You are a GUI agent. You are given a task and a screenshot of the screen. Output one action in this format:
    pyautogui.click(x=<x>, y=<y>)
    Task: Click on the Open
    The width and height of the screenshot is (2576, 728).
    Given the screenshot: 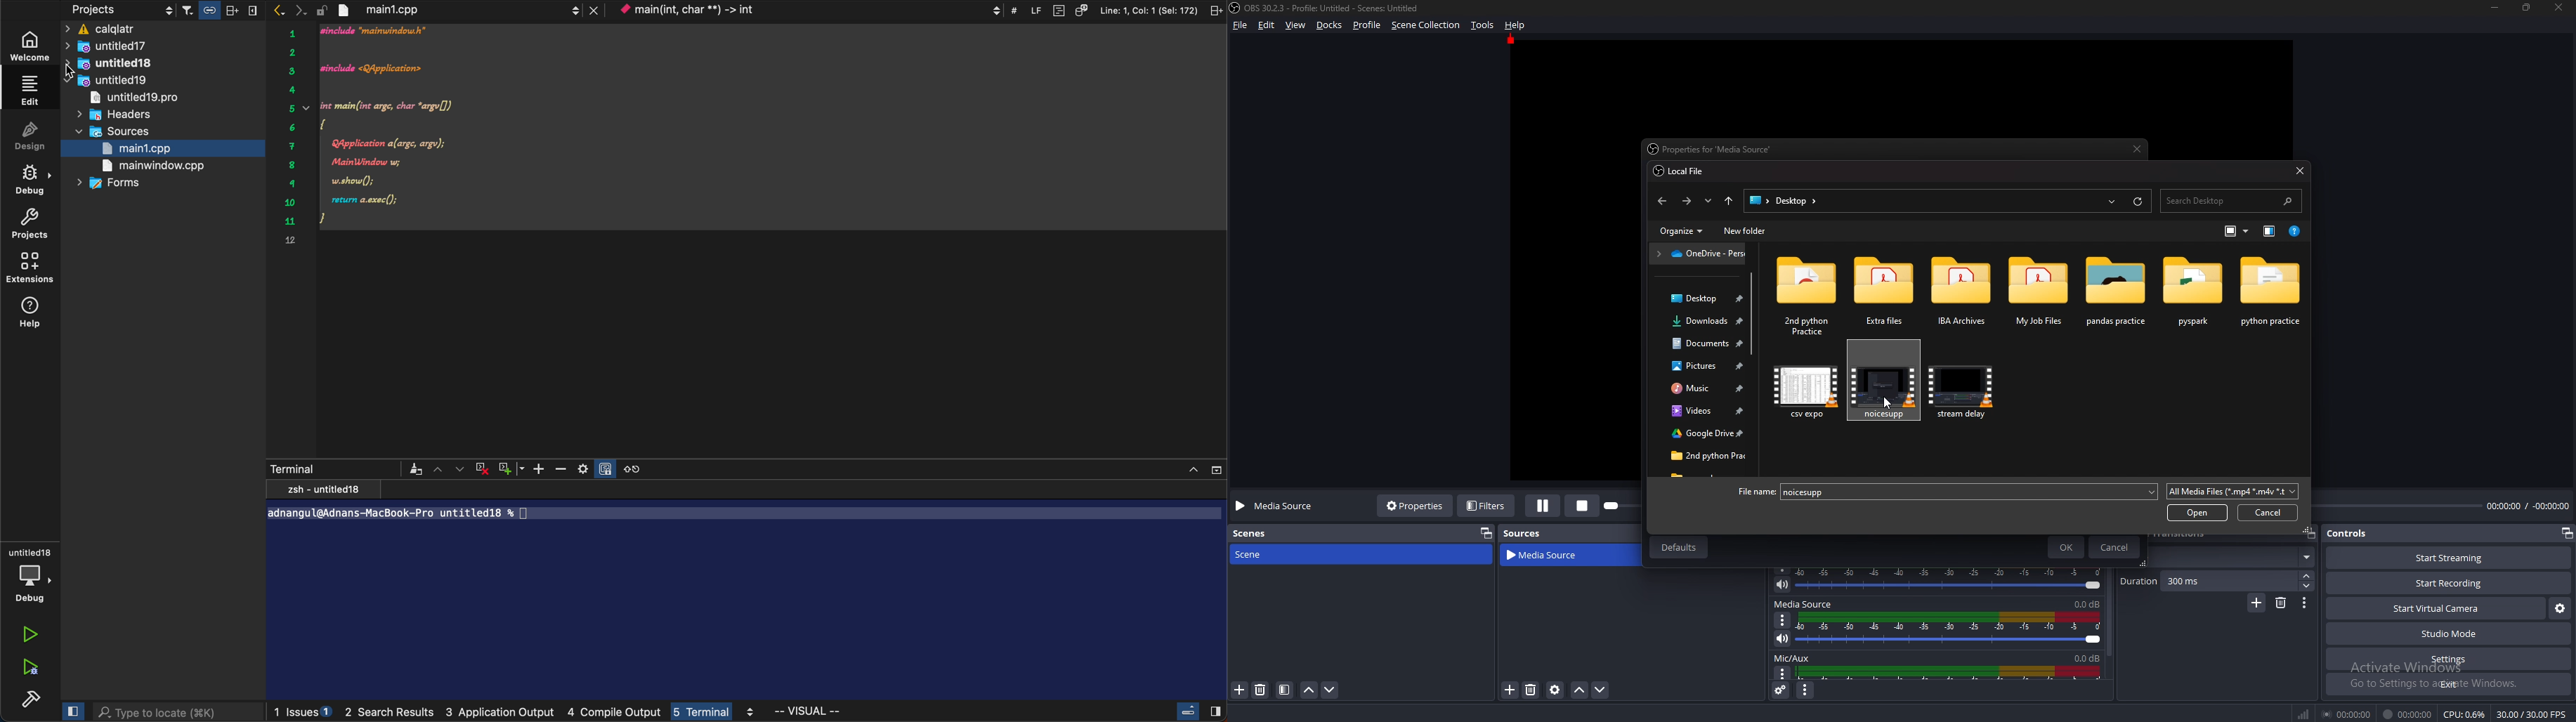 What is the action you would take?
    pyautogui.click(x=2197, y=513)
    